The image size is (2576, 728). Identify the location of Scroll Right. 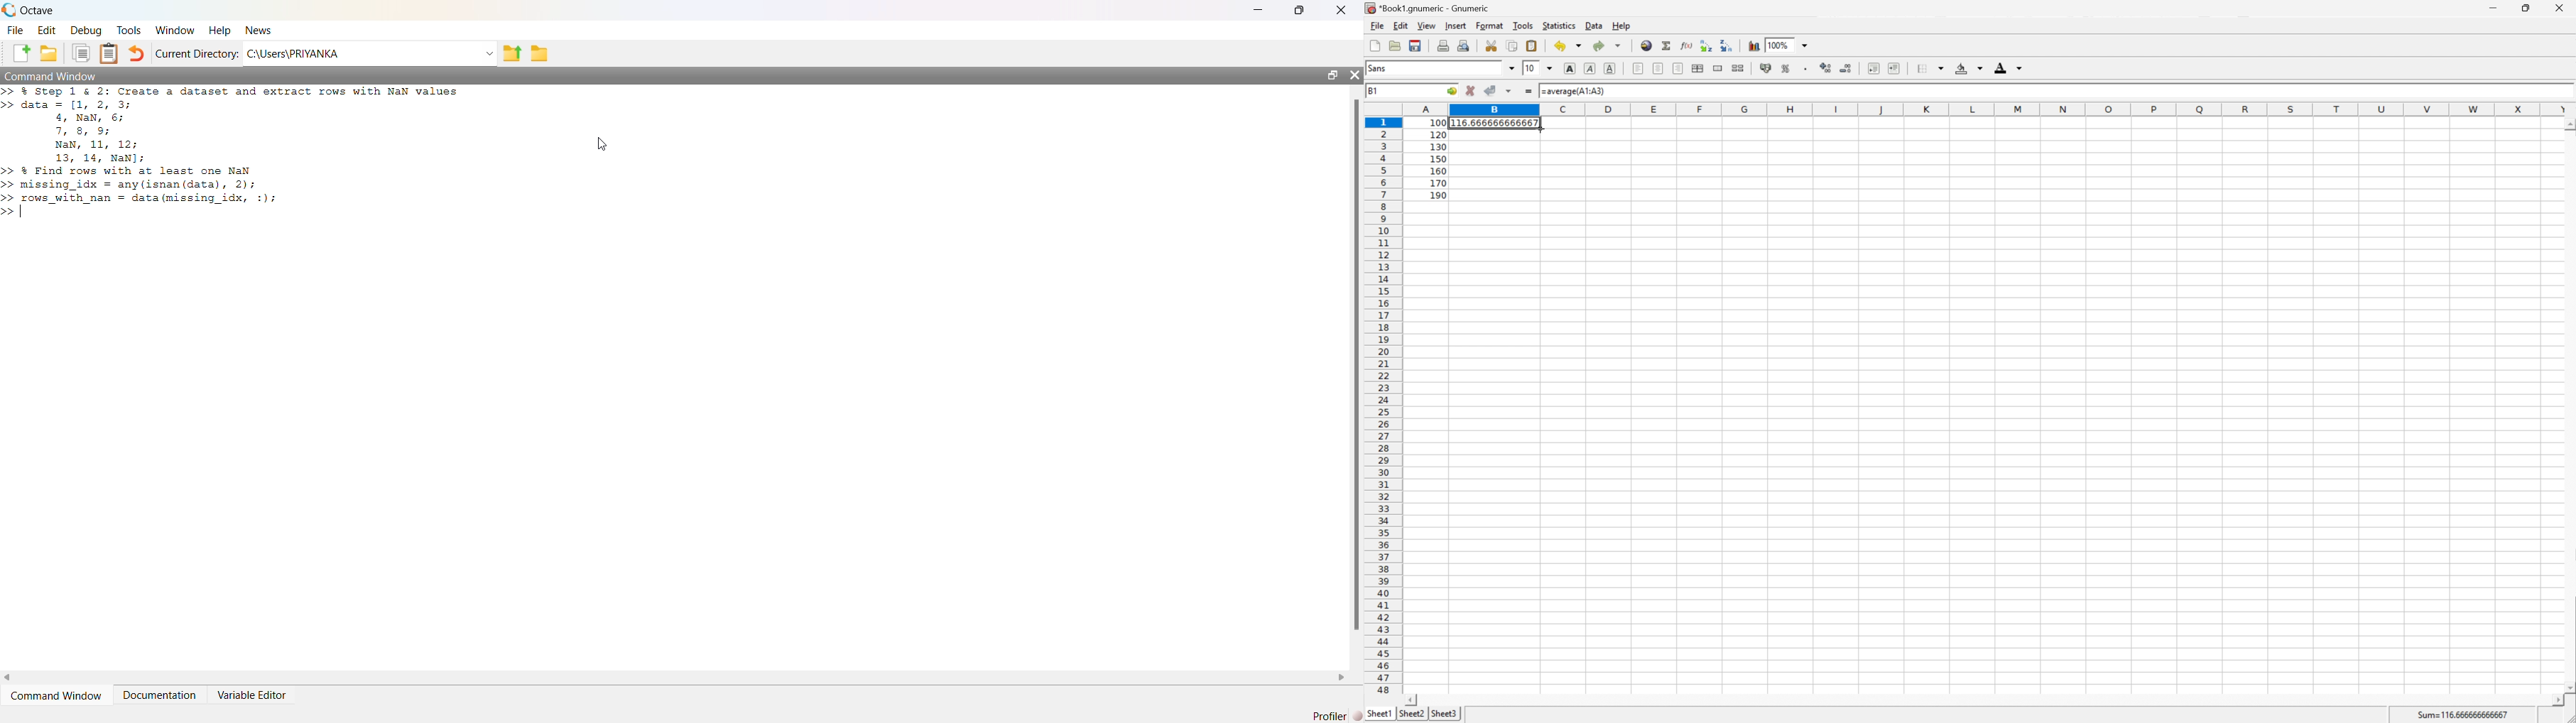
(2553, 699).